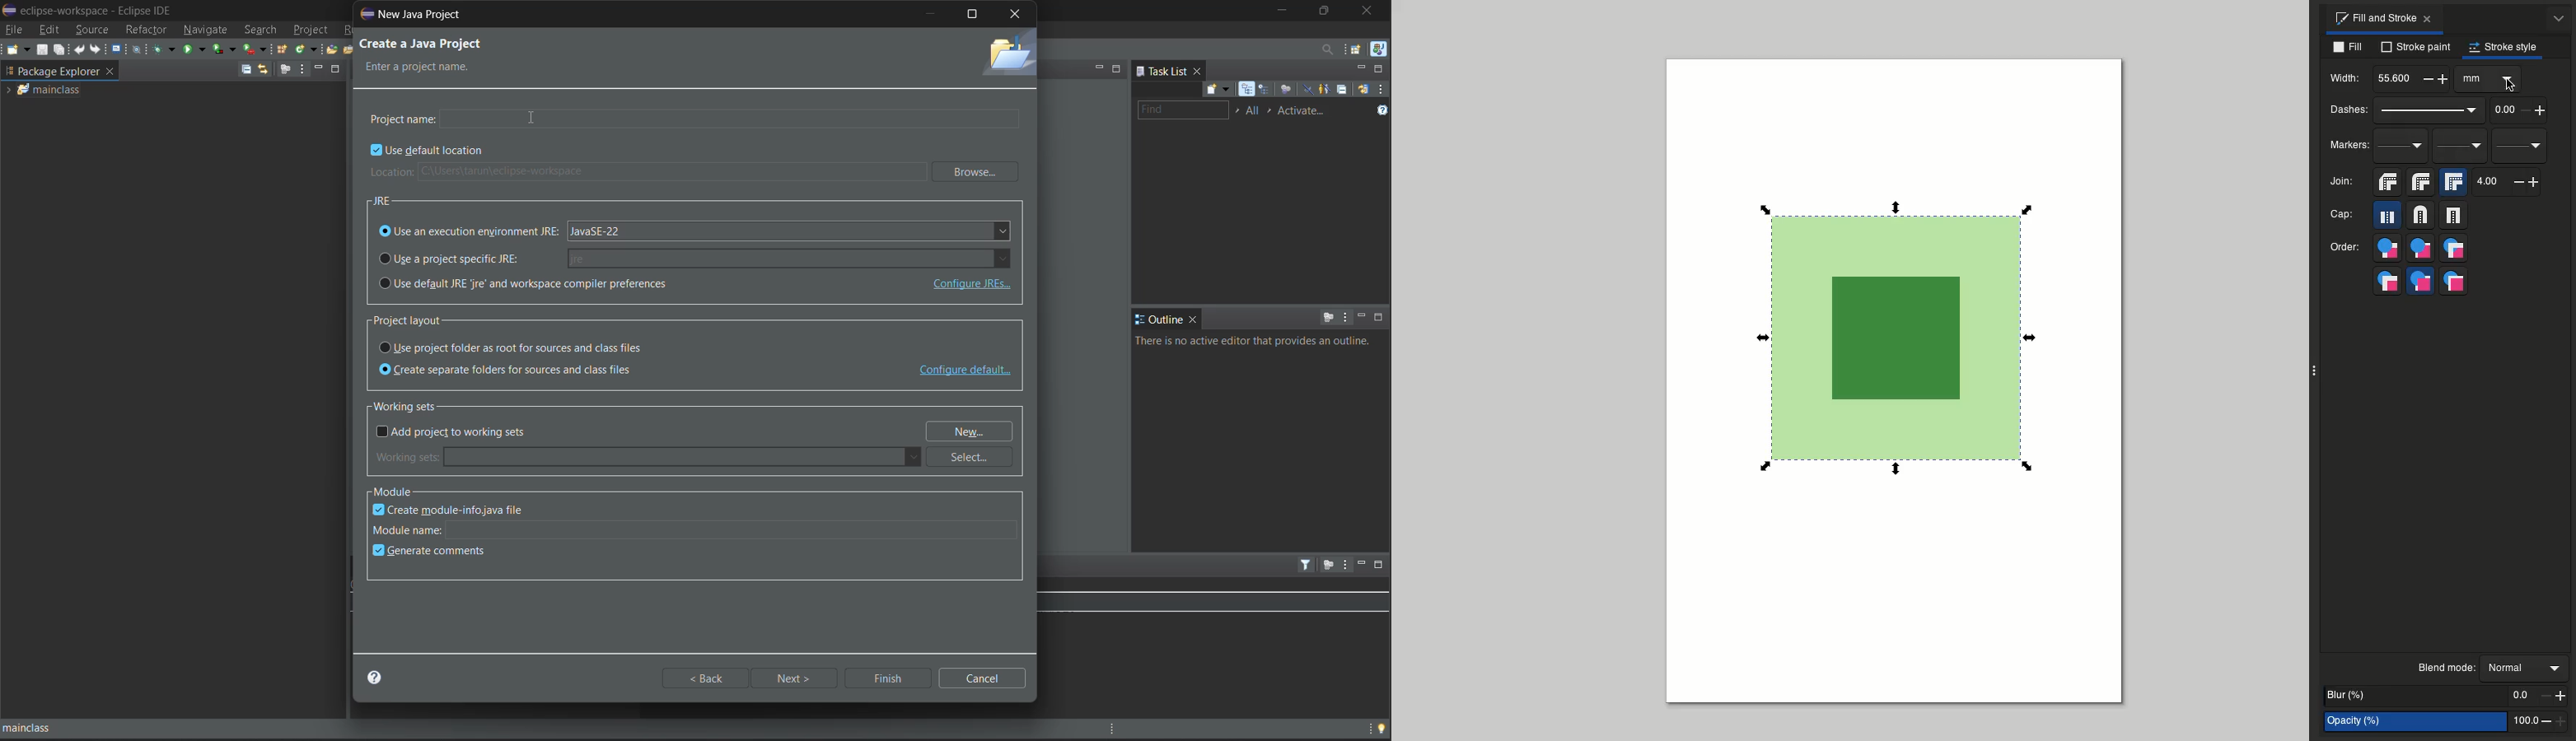 The width and height of the screenshot is (2576, 756). What do you see at coordinates (2415, 721) in the screenshot?
I see `Opacity` at bounding box center [2415, 721].